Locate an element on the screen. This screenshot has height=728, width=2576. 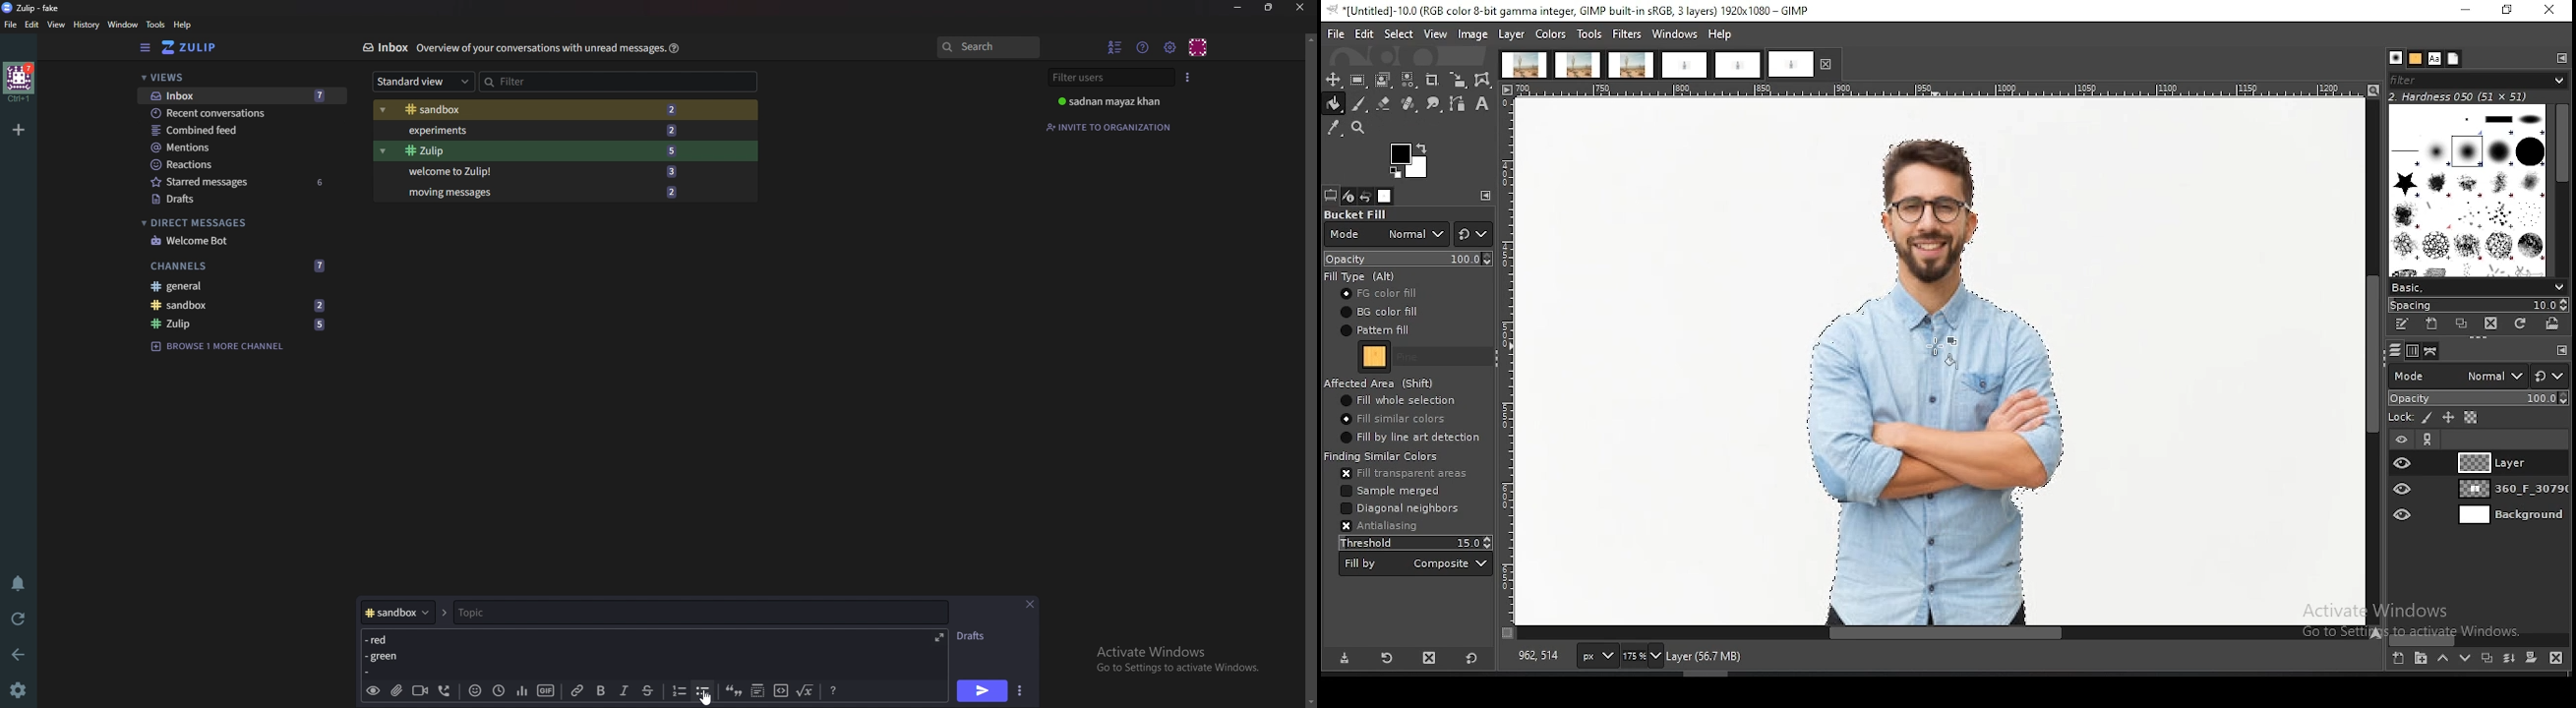
lock position and size is located at coordinates (2447, 419).